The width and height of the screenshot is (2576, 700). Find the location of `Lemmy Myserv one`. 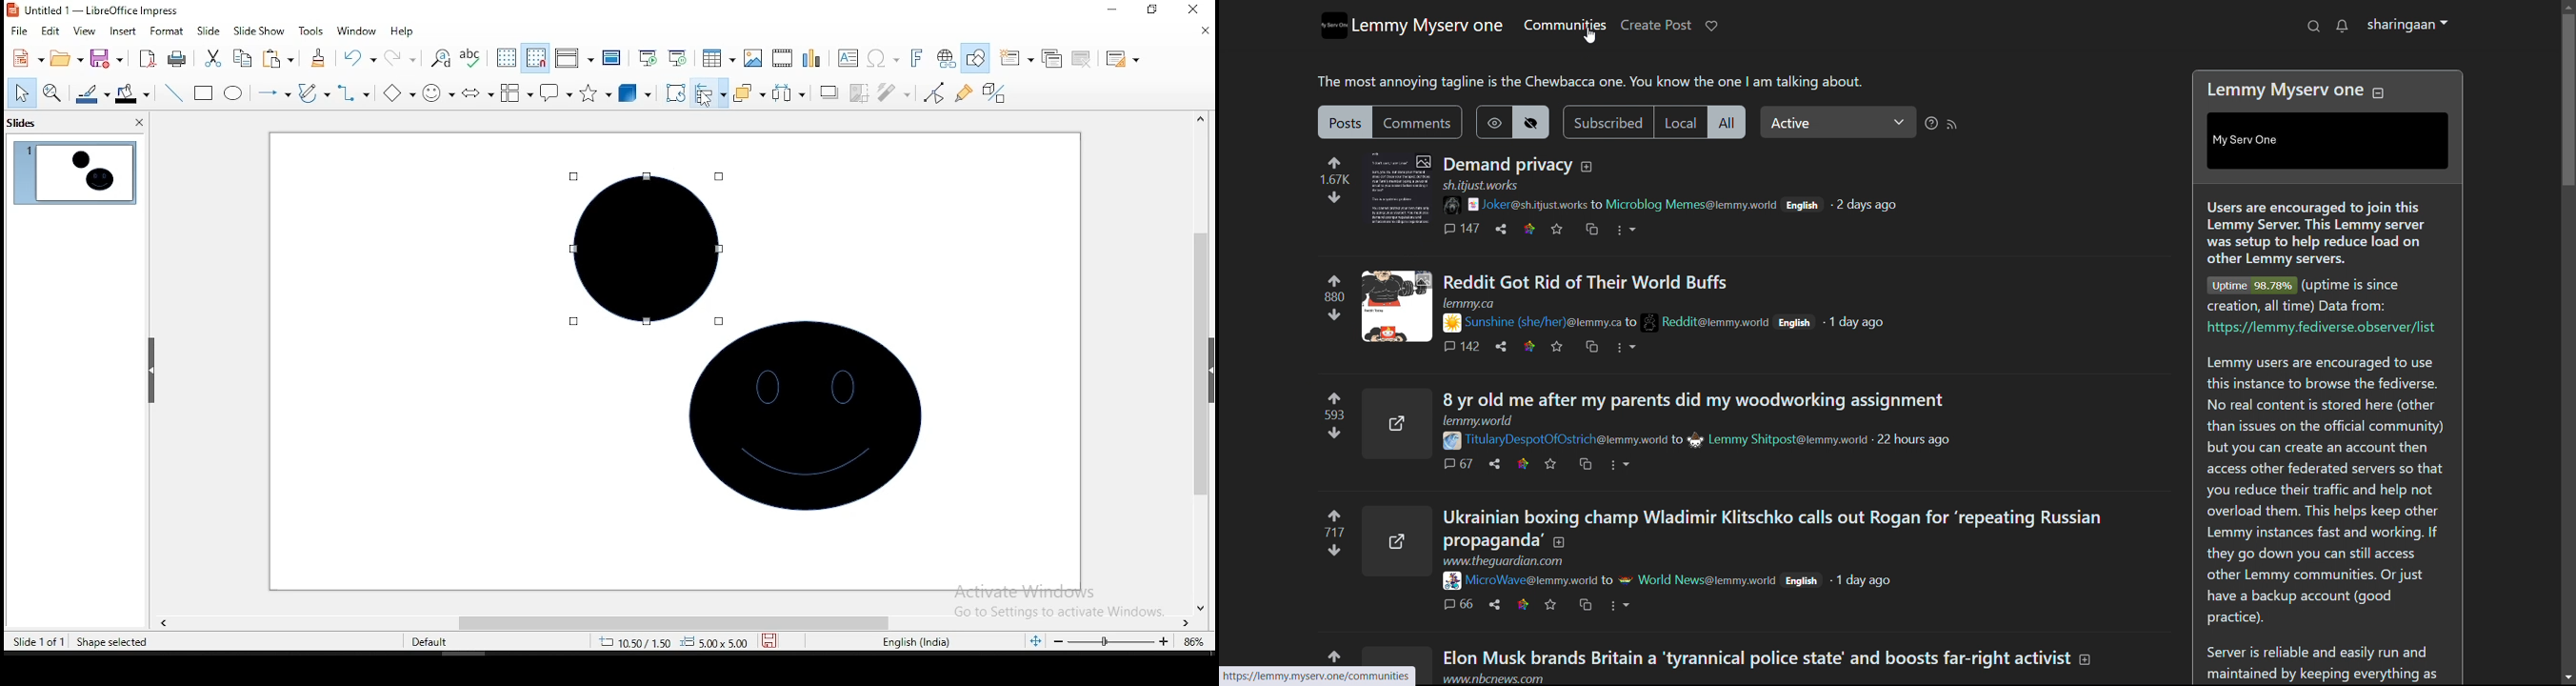

Lemmy Myserv one is located at coordinates (2278, 87).